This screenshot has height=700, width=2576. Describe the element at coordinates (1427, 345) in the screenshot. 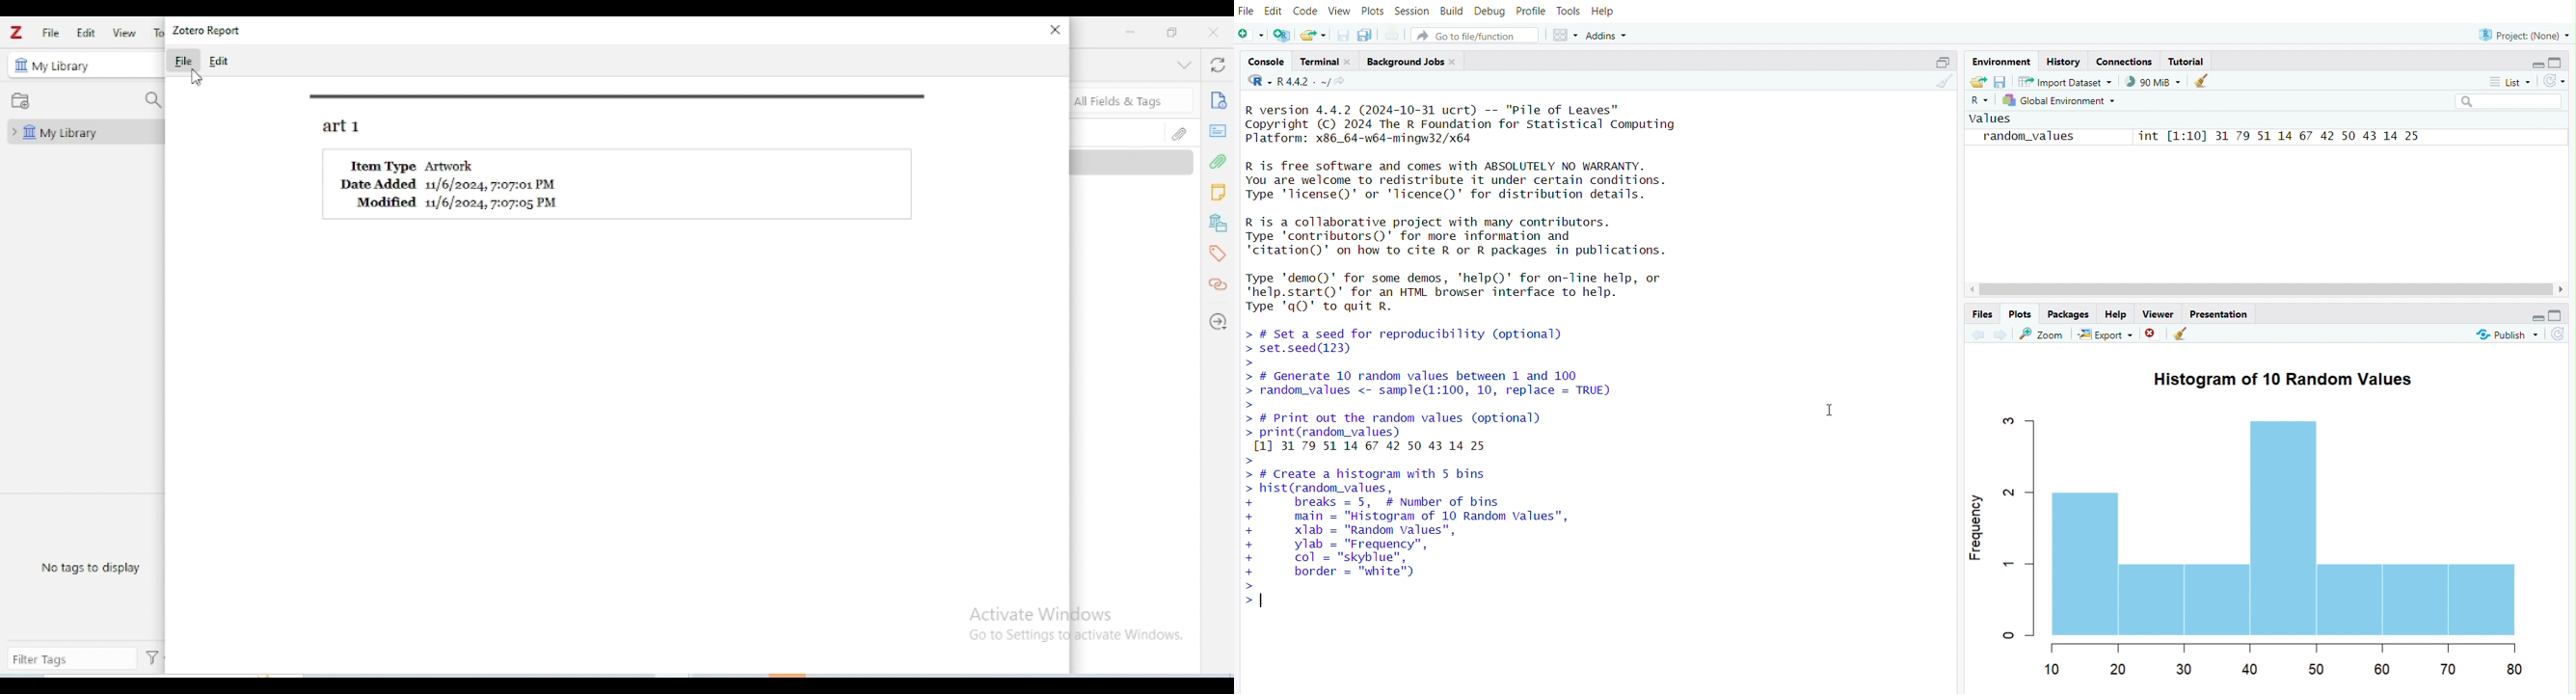

I see `code to set a speed` at that location.